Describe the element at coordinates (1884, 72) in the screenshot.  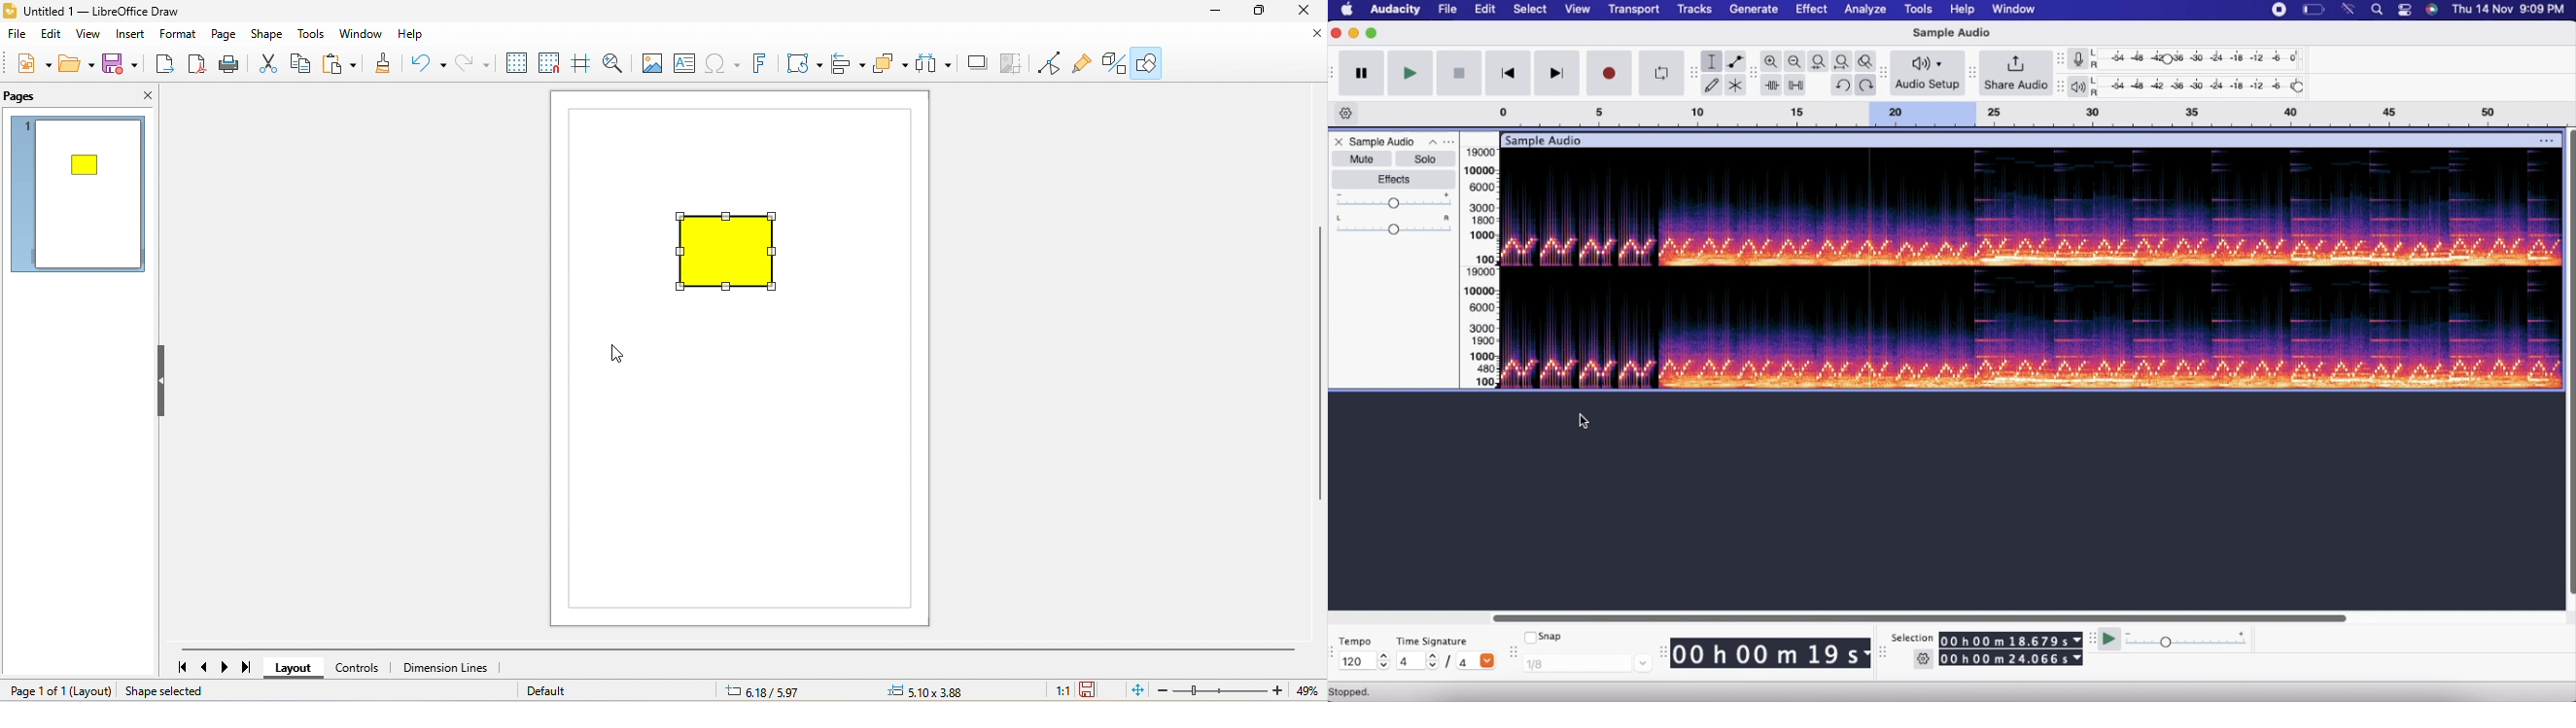
I see `move toolbar` at that location.